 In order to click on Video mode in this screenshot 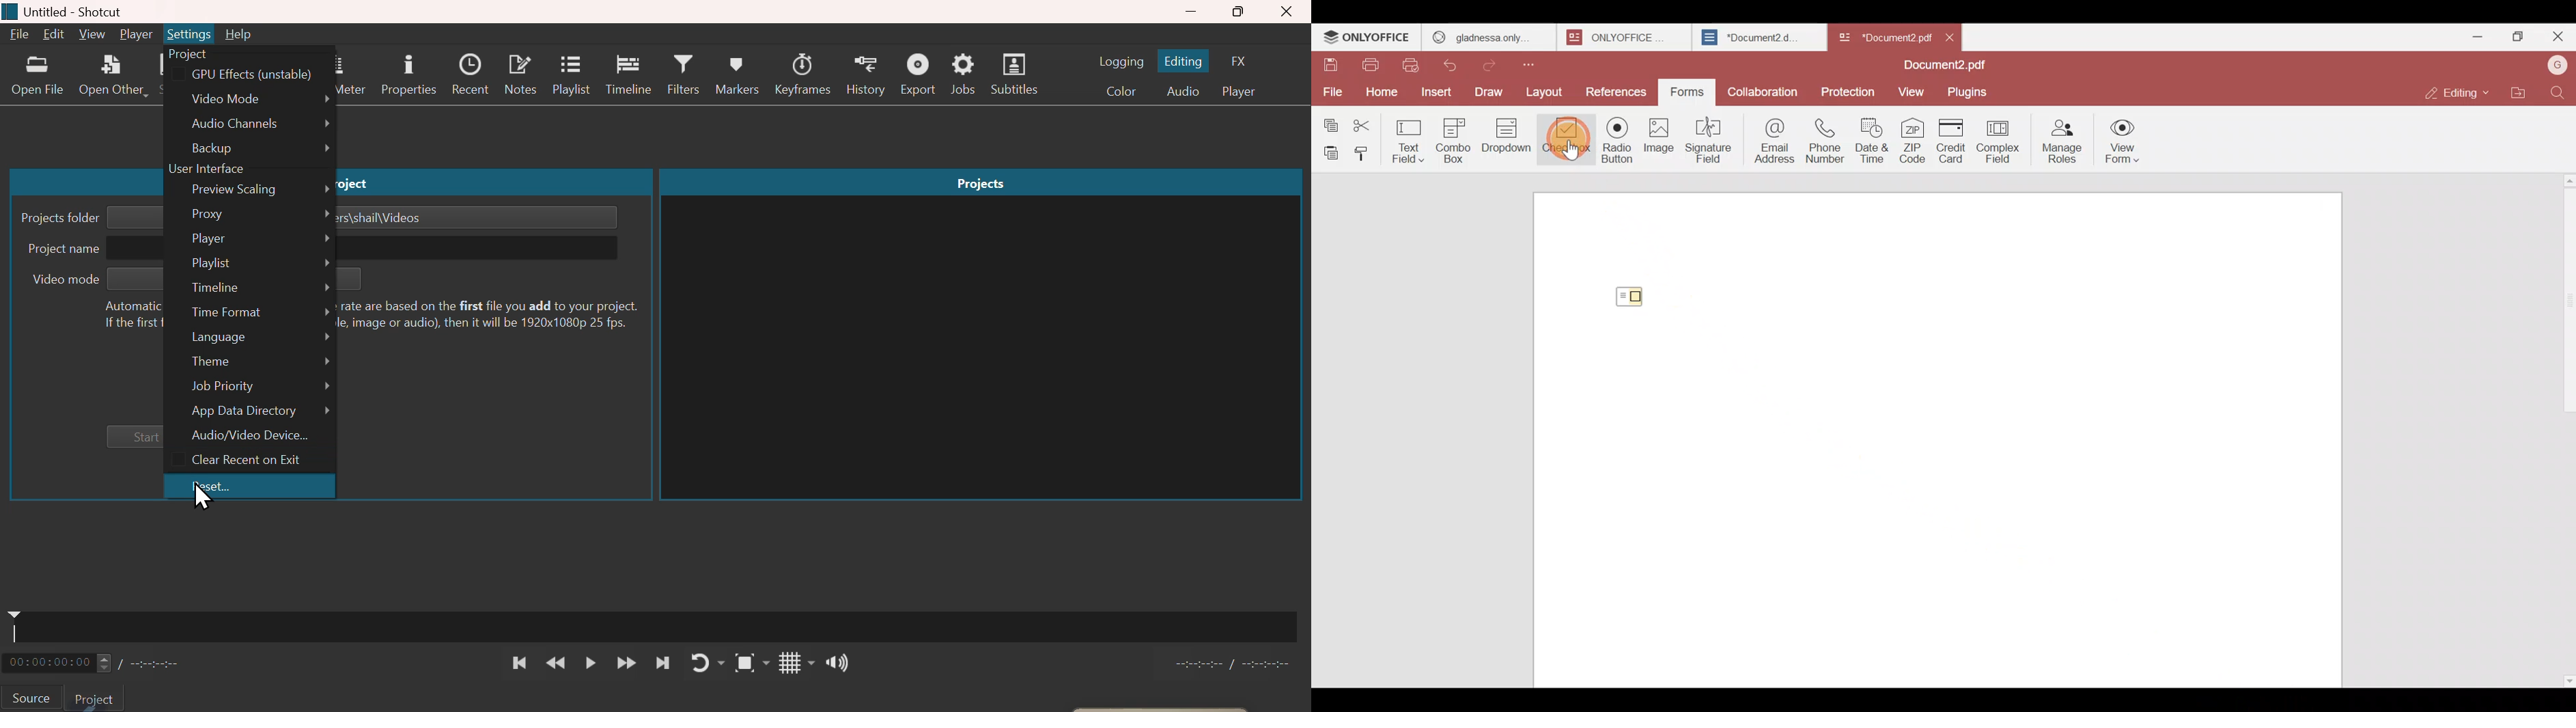, I will do `click(252, 96)`.